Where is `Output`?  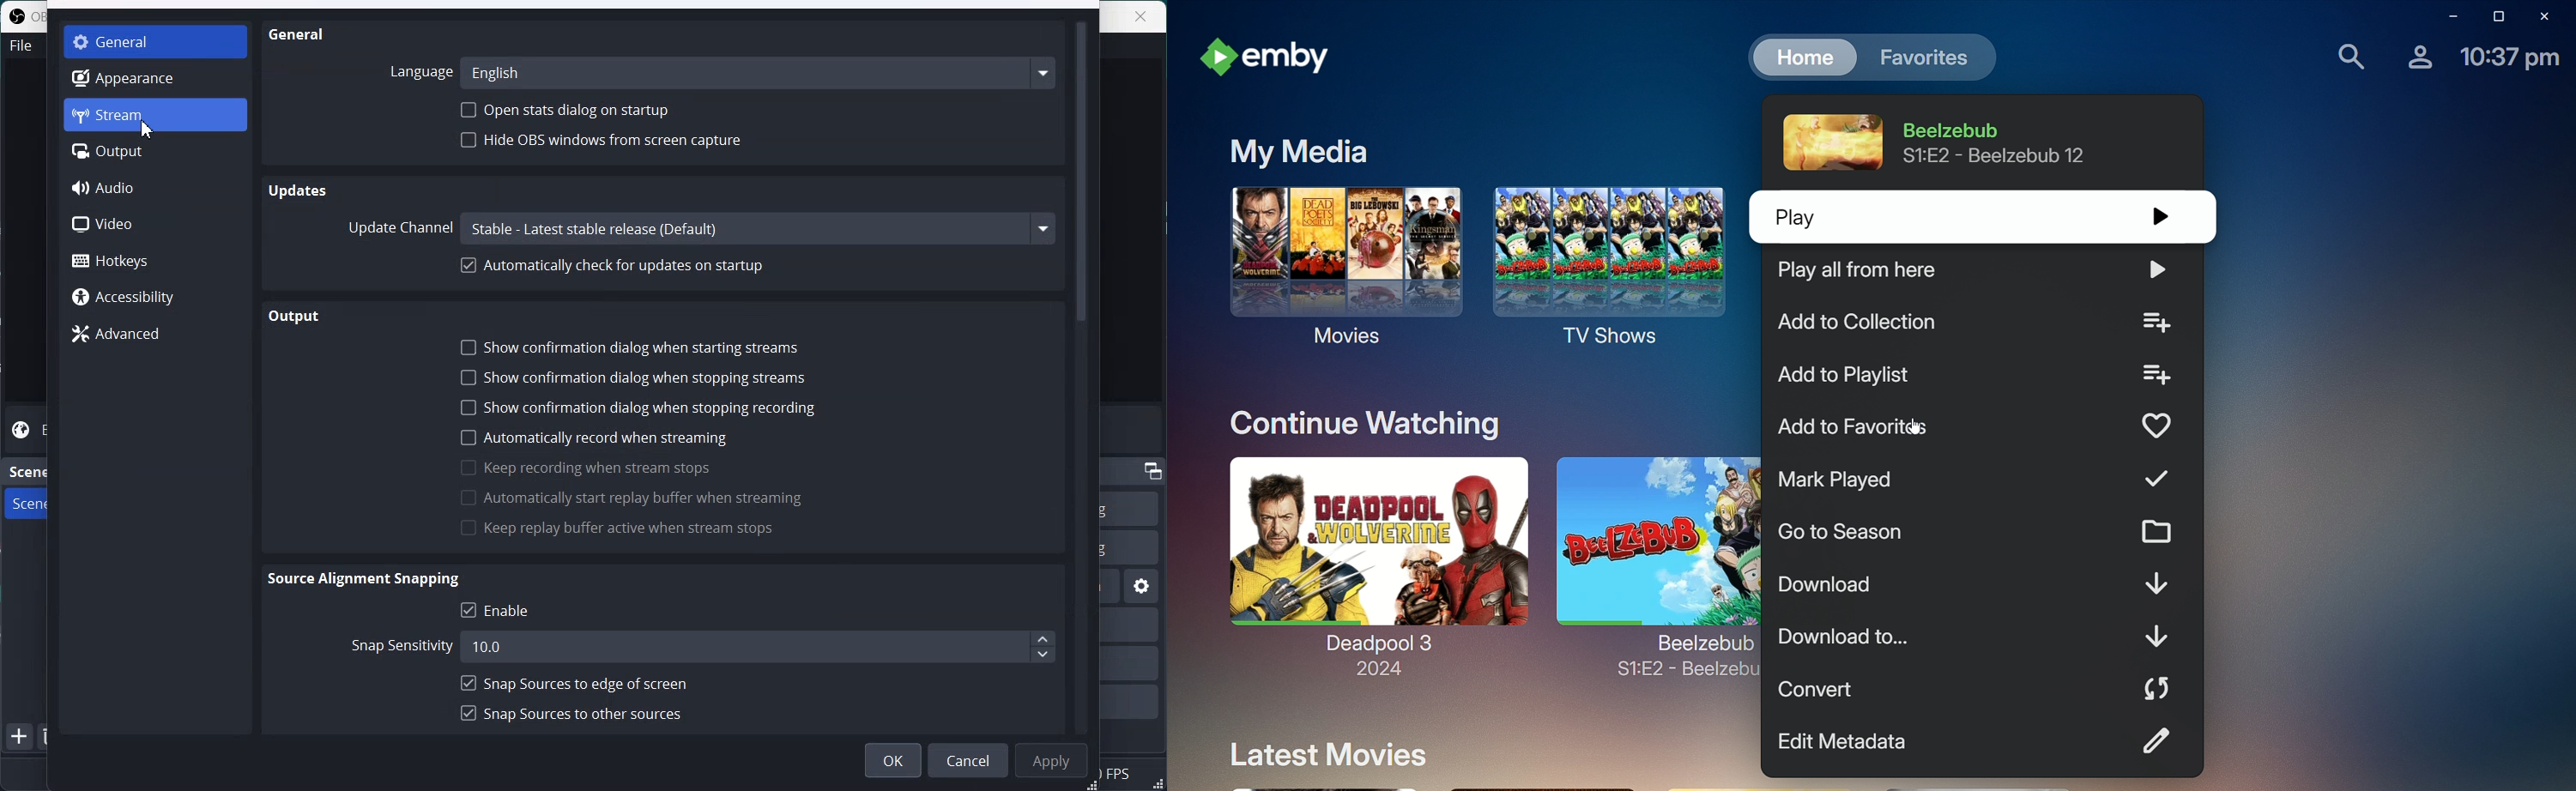 Output is located at coordinates (296, 316).